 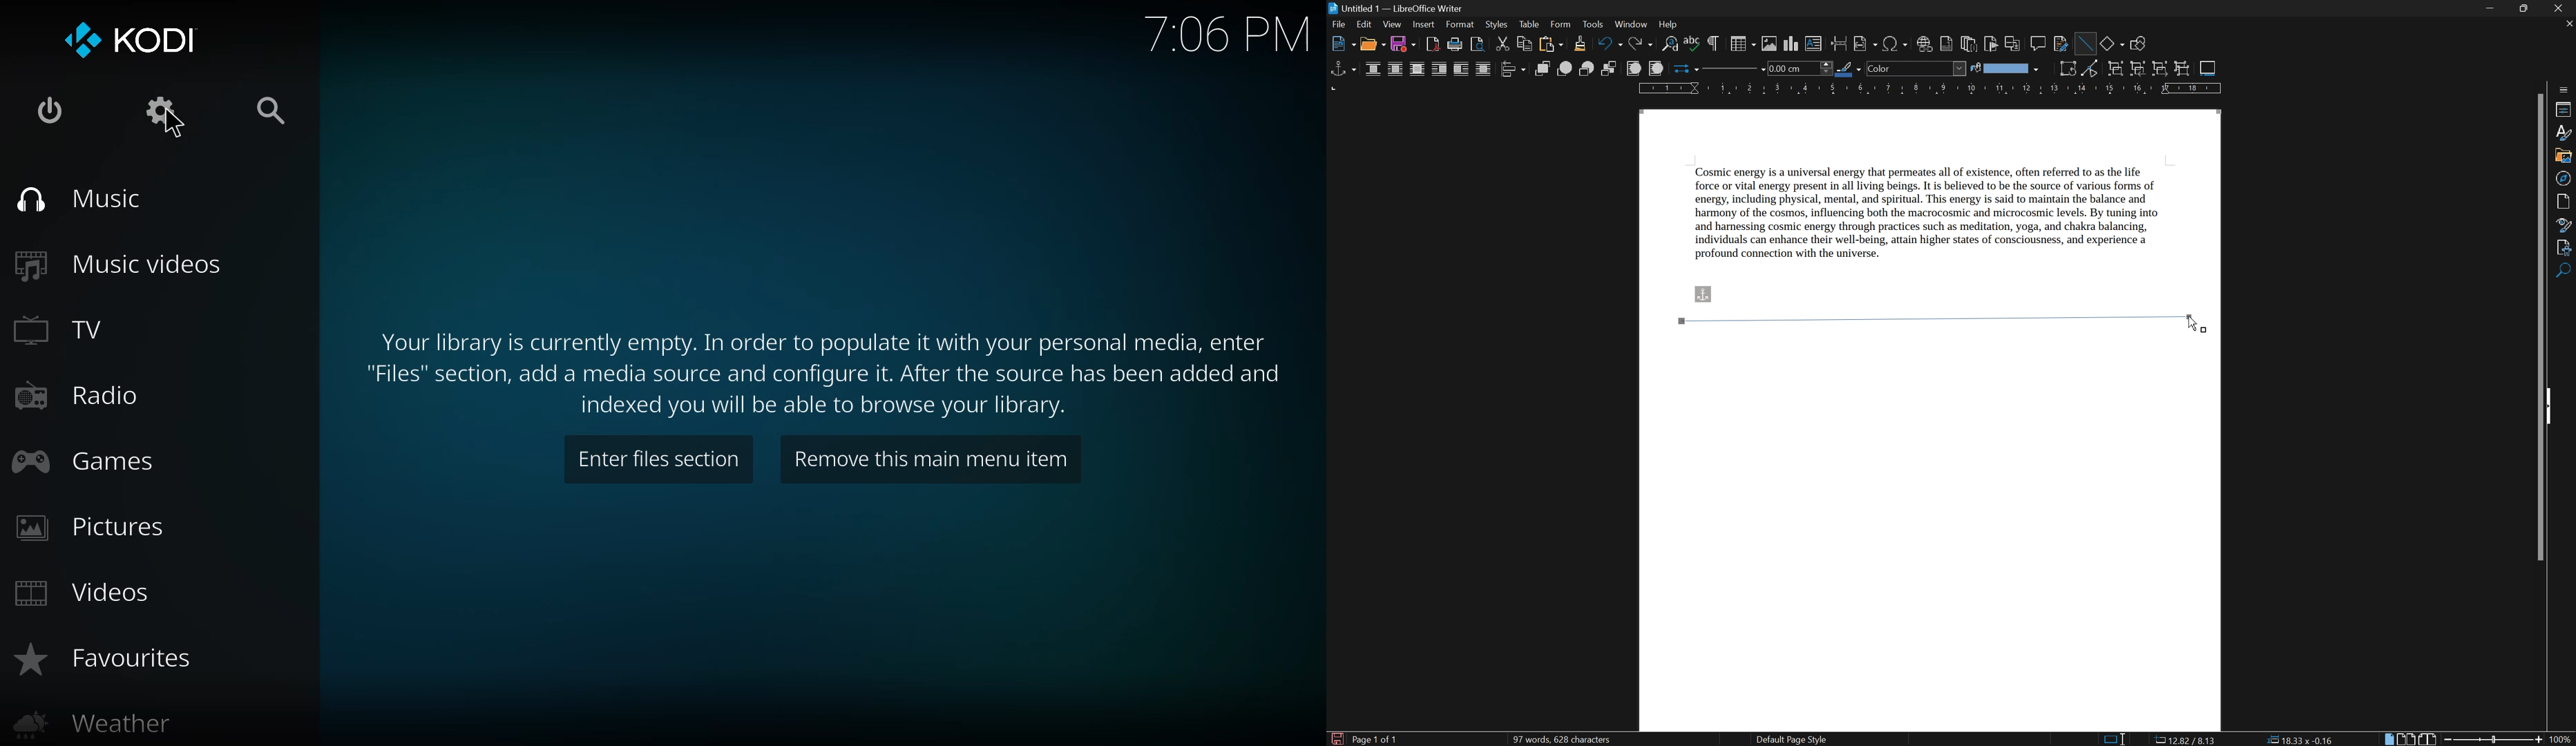 I want to click on rotate, so click(x=2068, y=68).